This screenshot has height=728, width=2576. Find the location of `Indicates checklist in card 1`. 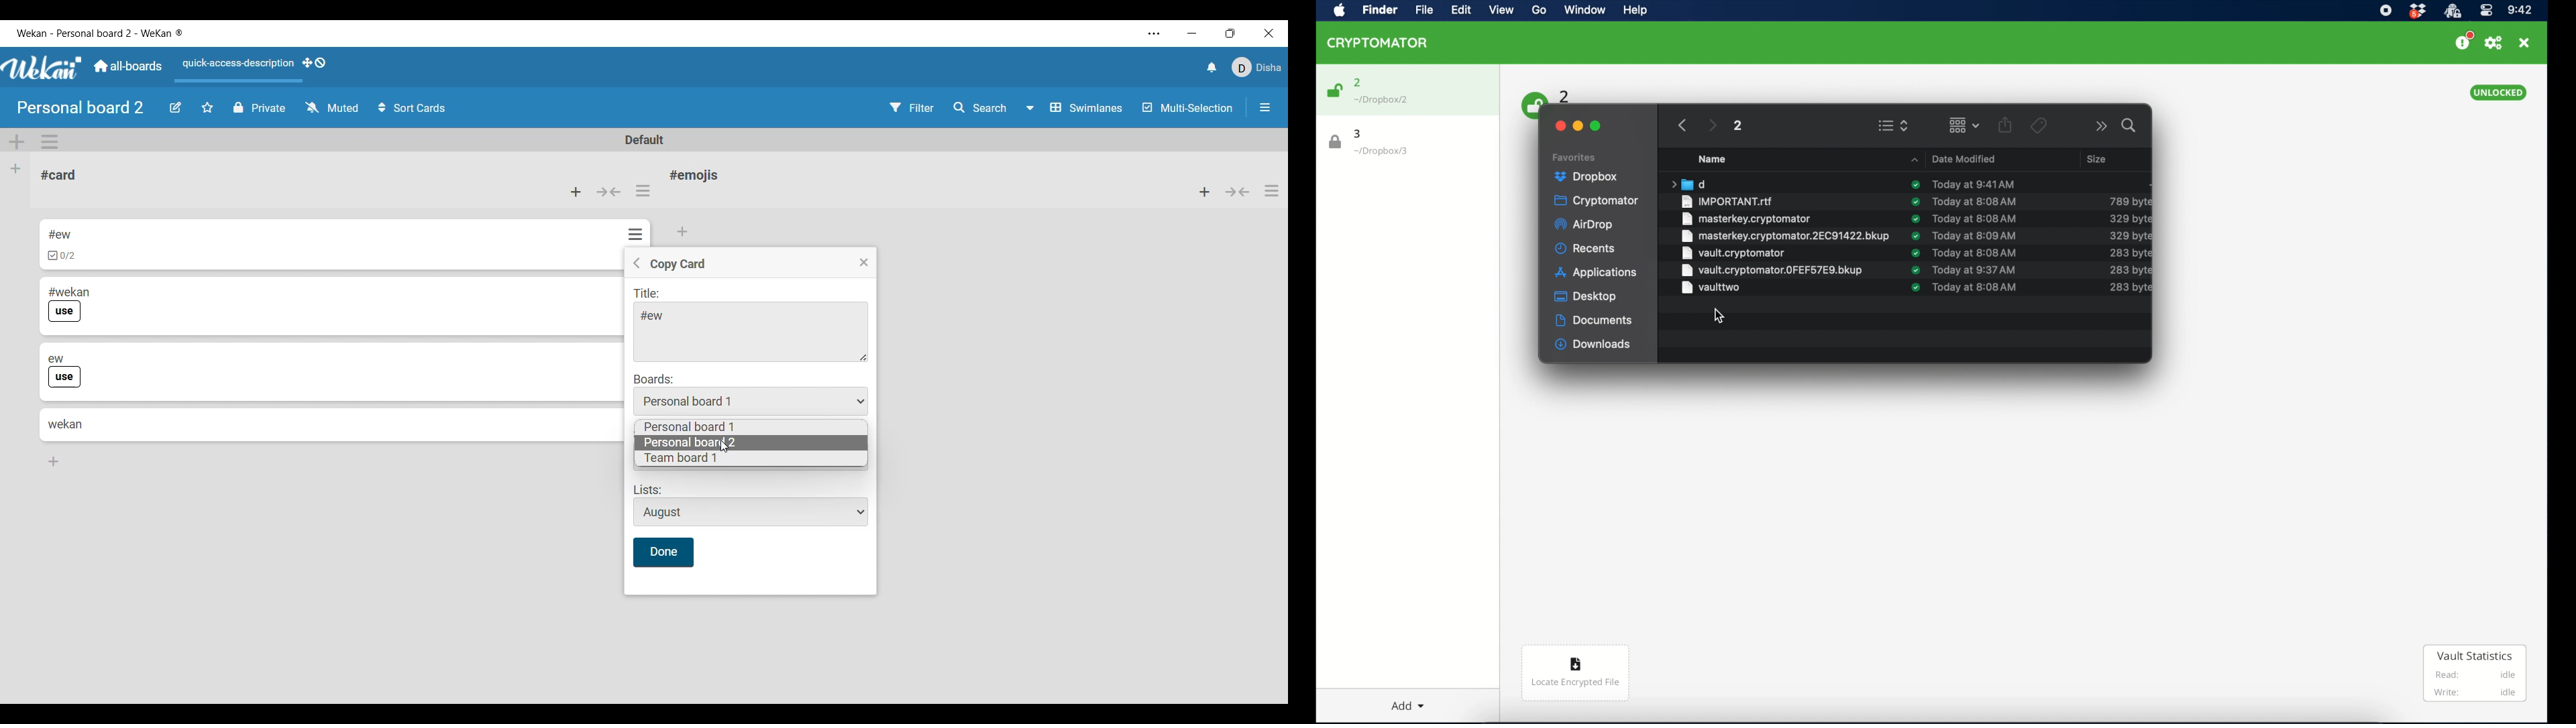

Indicates checklist in card 1 is located at coordinates (62, 256).